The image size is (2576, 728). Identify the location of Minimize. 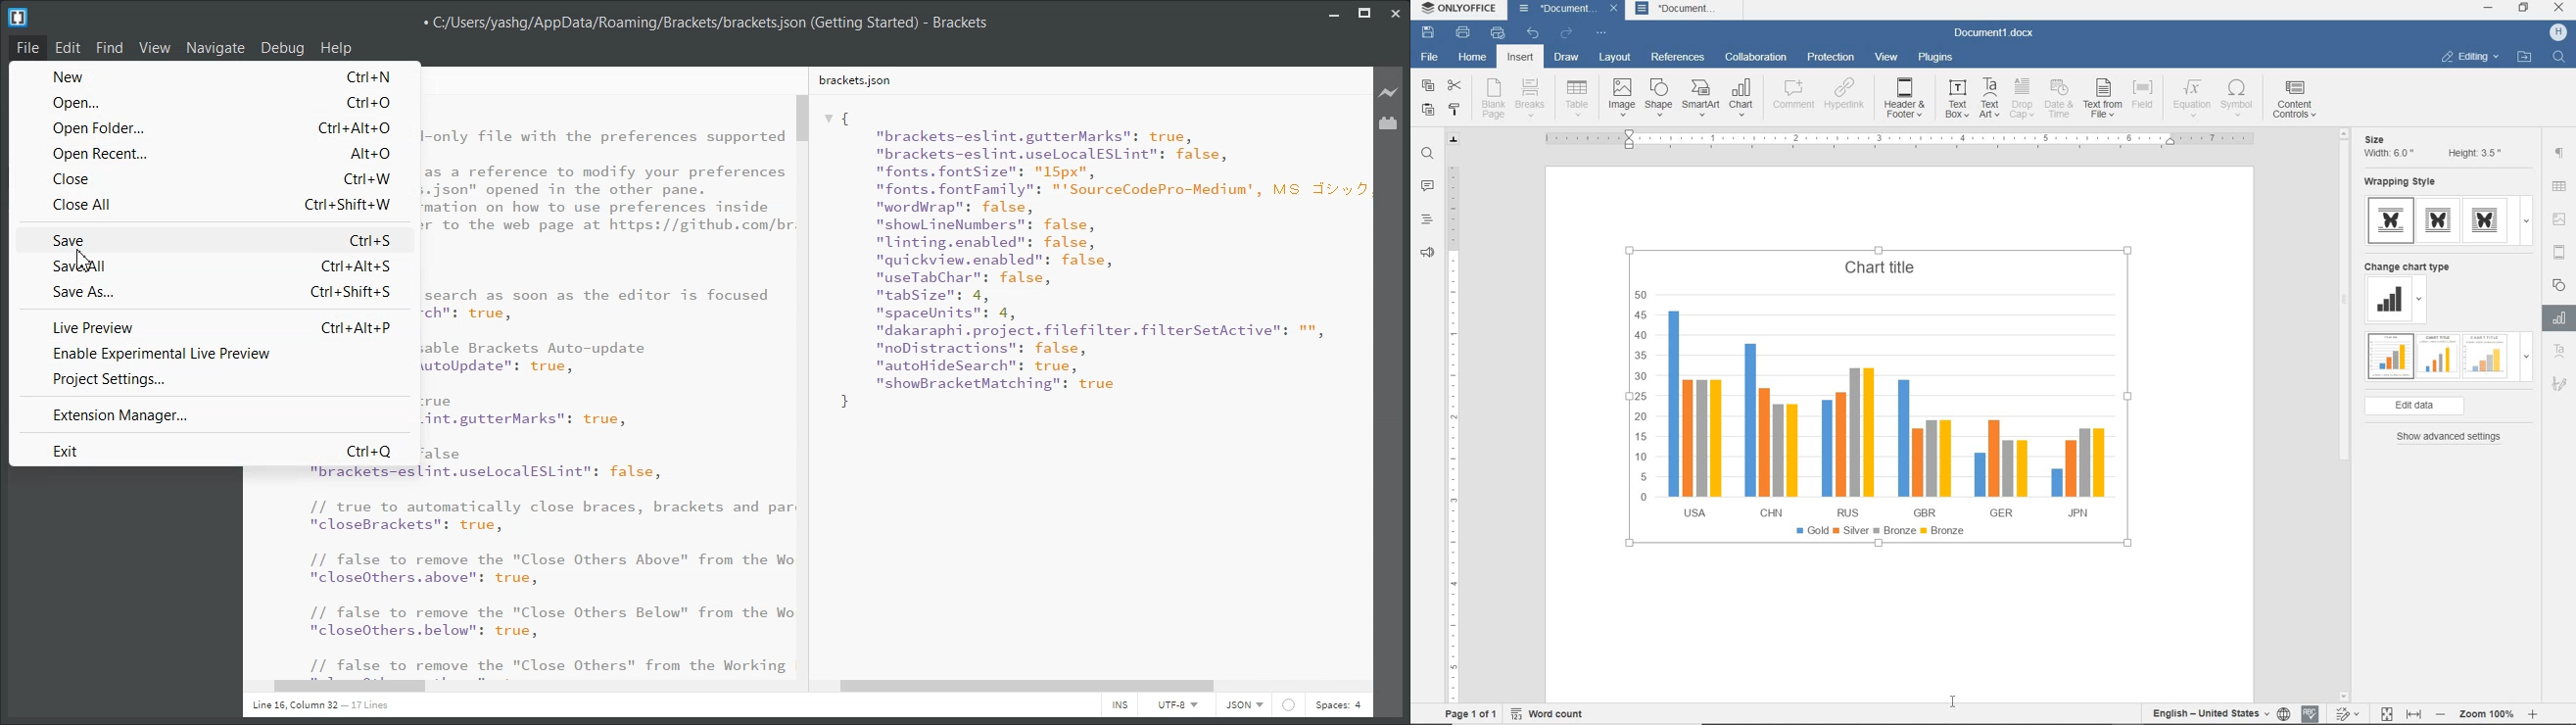
(1334, 11).